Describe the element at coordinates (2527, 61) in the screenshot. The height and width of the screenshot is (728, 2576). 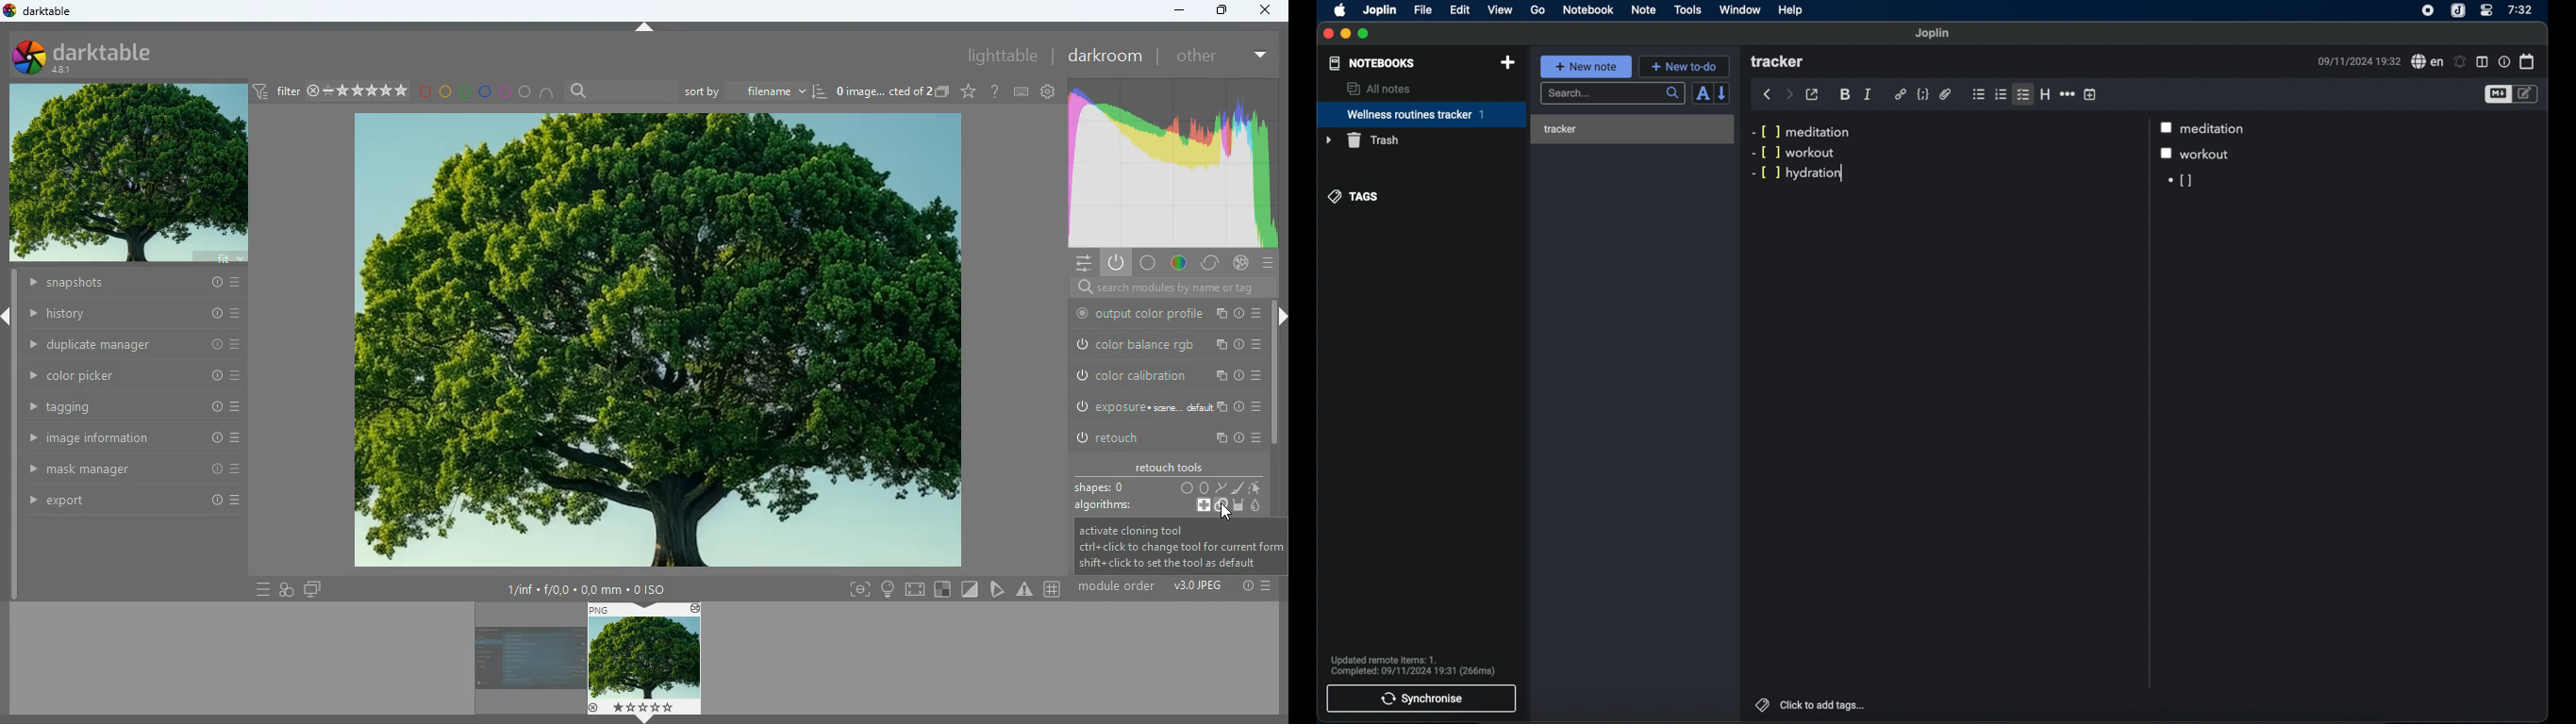
I see `calendar` at that location.